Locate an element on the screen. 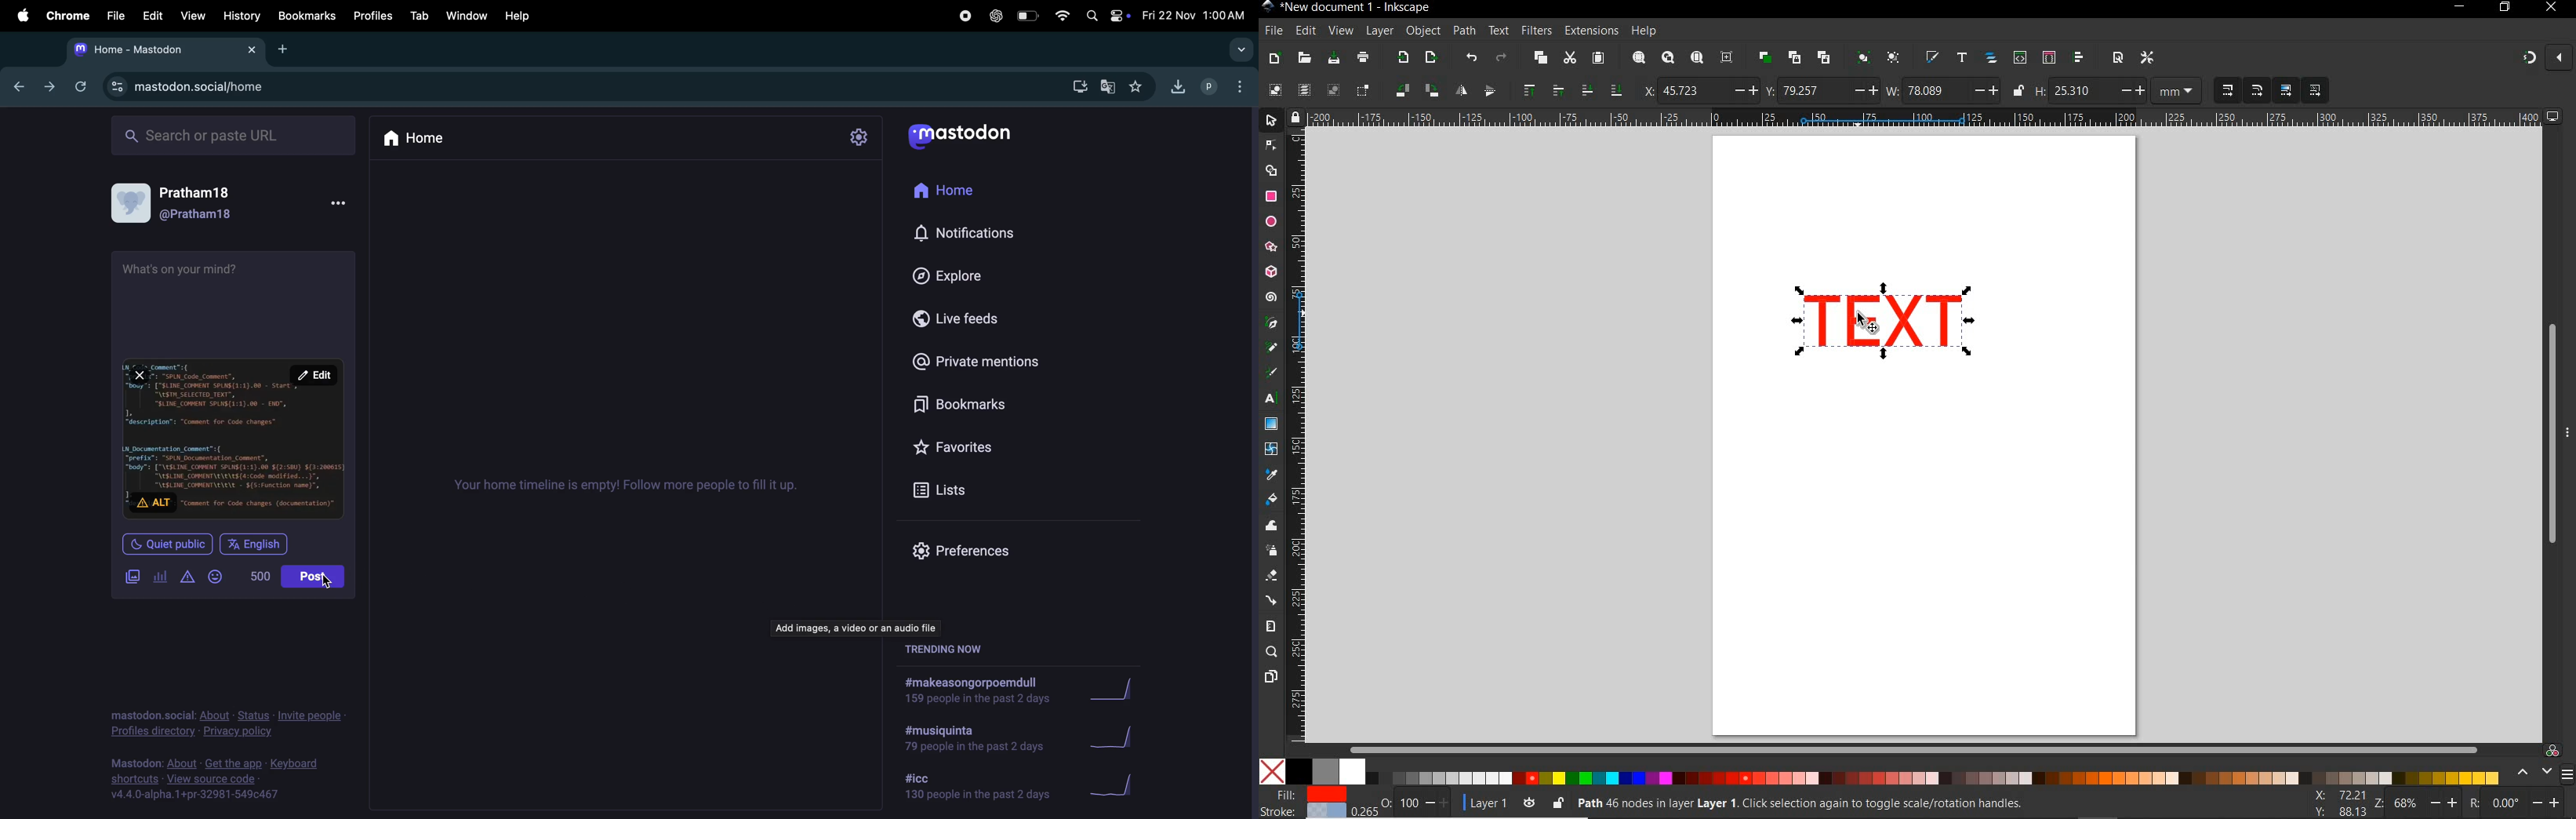 The image size is (2576, 840). view is located at coordinates (193, 15).